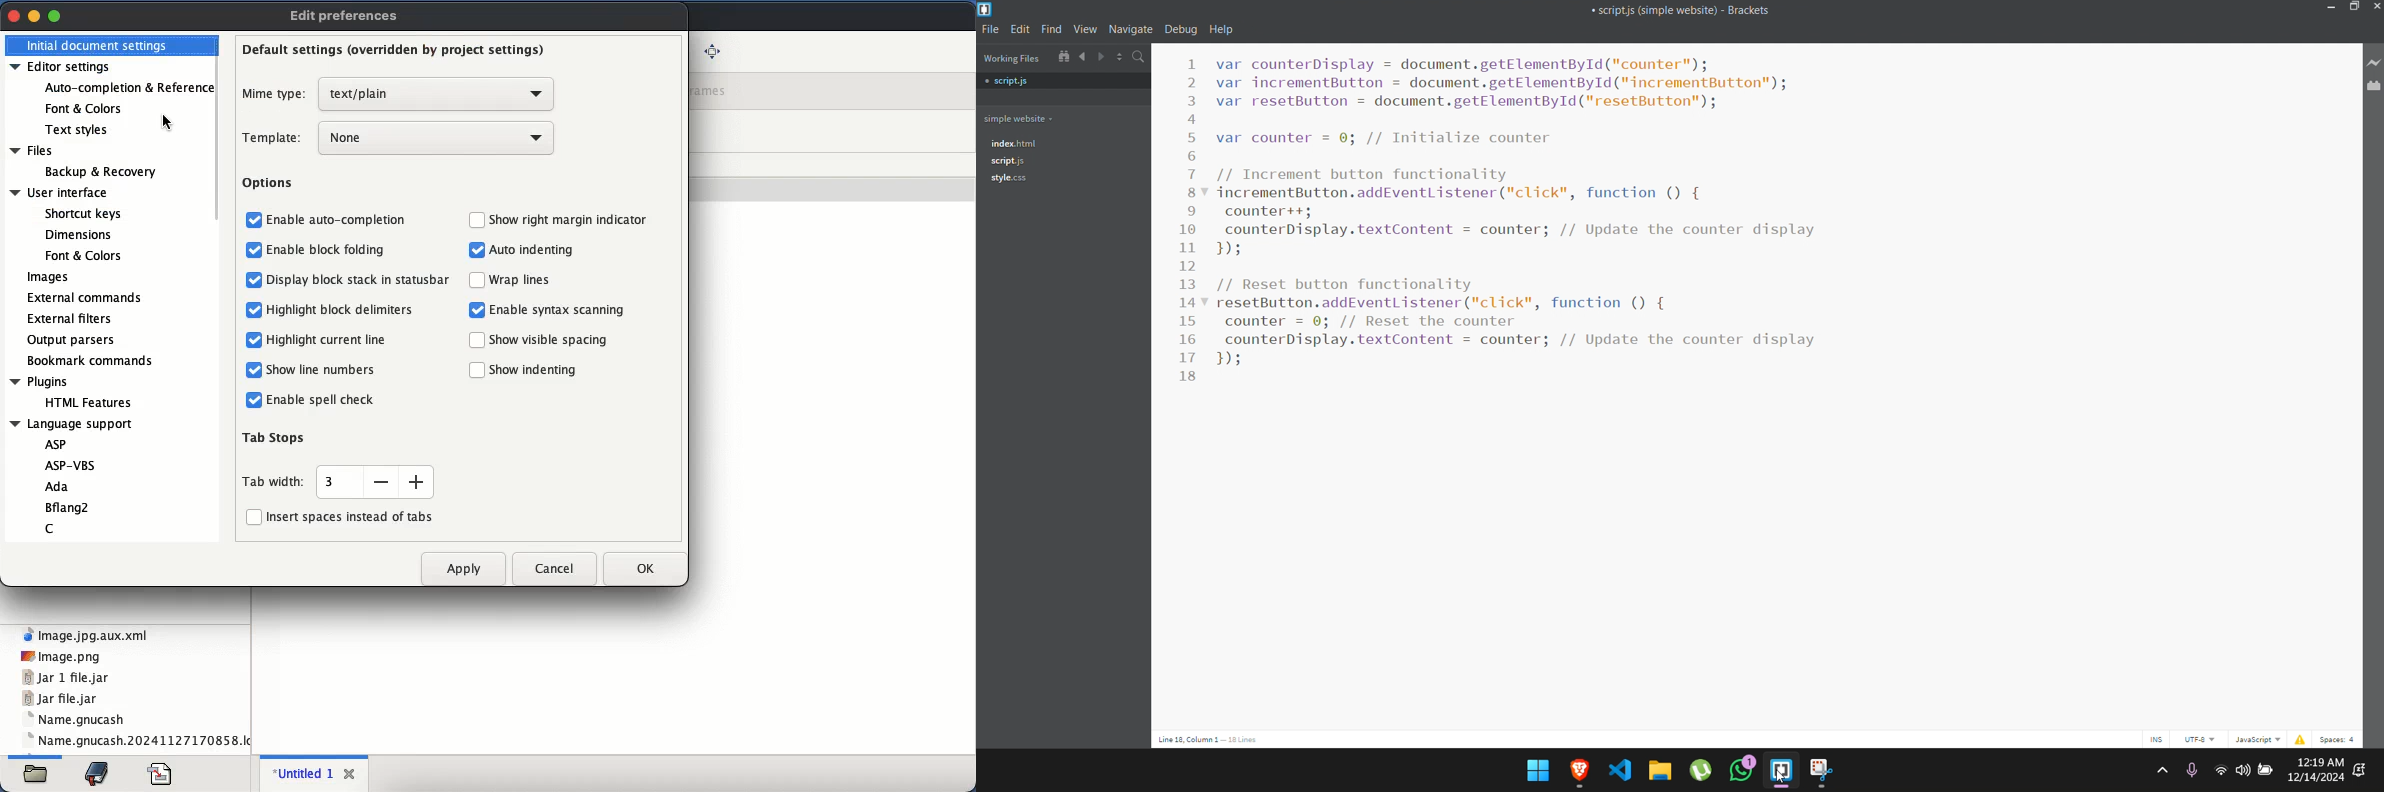 Image resolution: width=2408 pixels, height=812 pixels. What do you see at coordinates (1012, 58) in the screenshot?
I see `working files` at bounding box center [1012, 58].